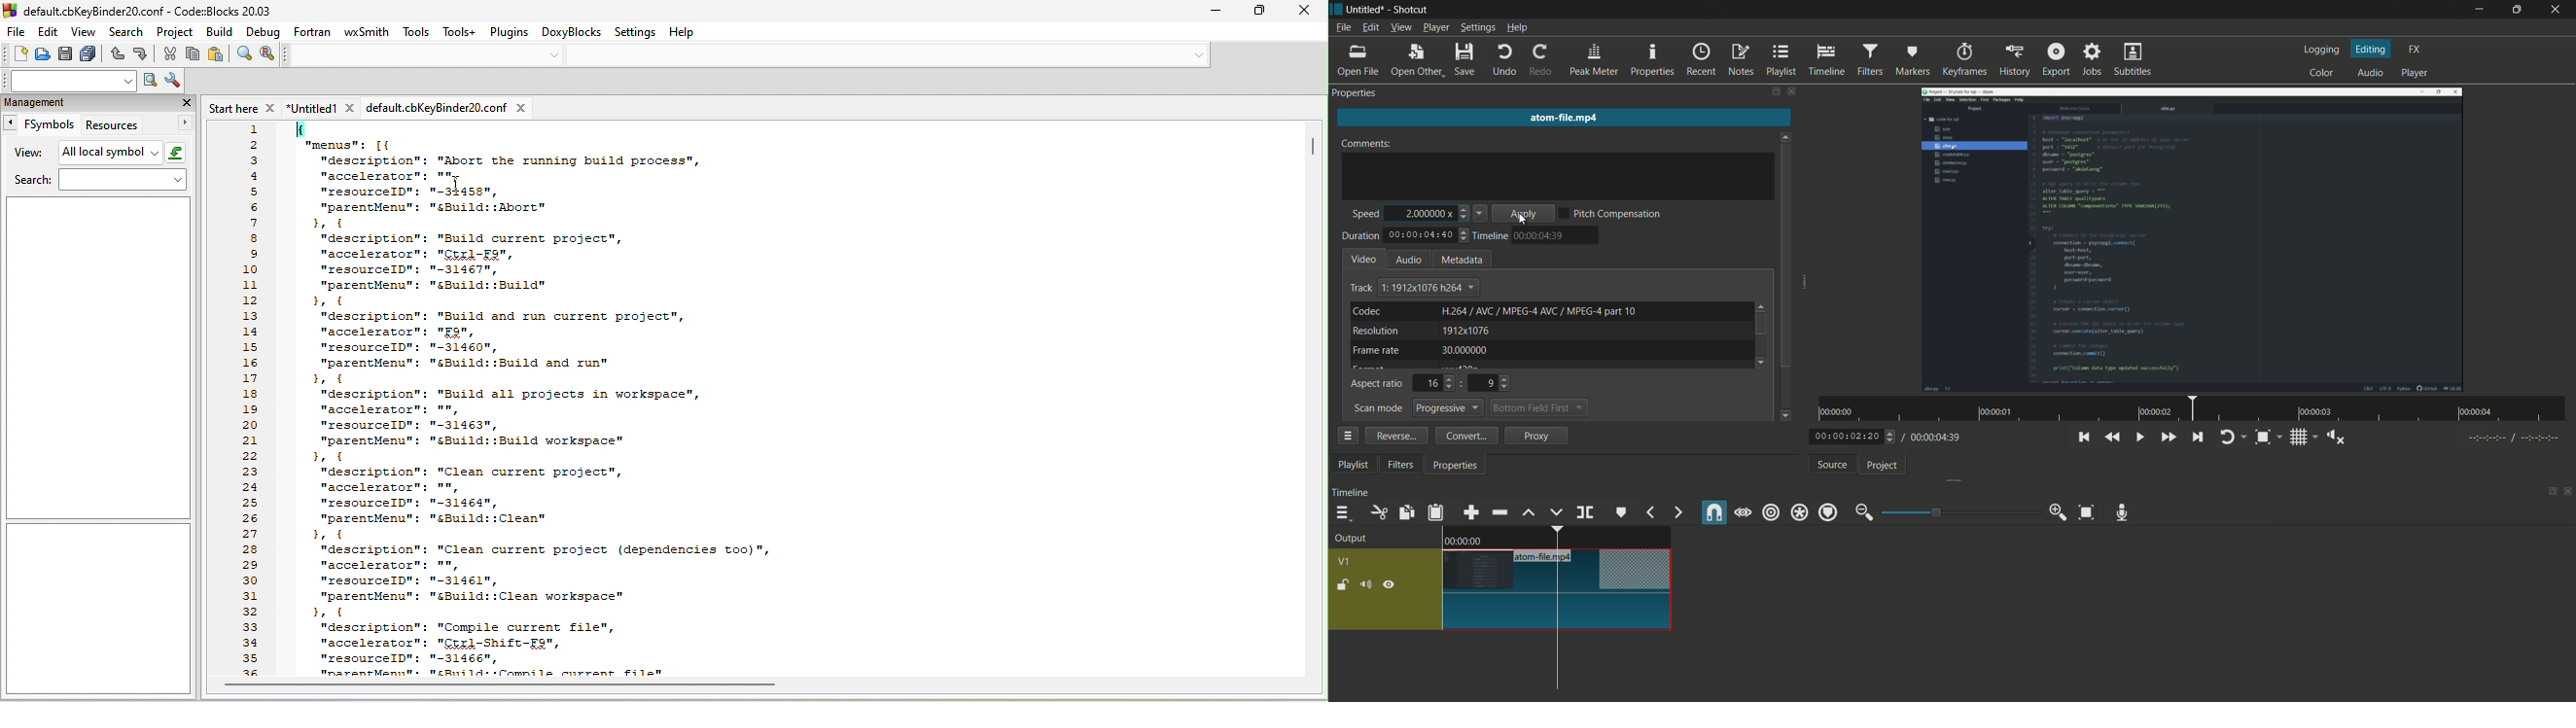  I want to click on minimize, so click(2482, 10).